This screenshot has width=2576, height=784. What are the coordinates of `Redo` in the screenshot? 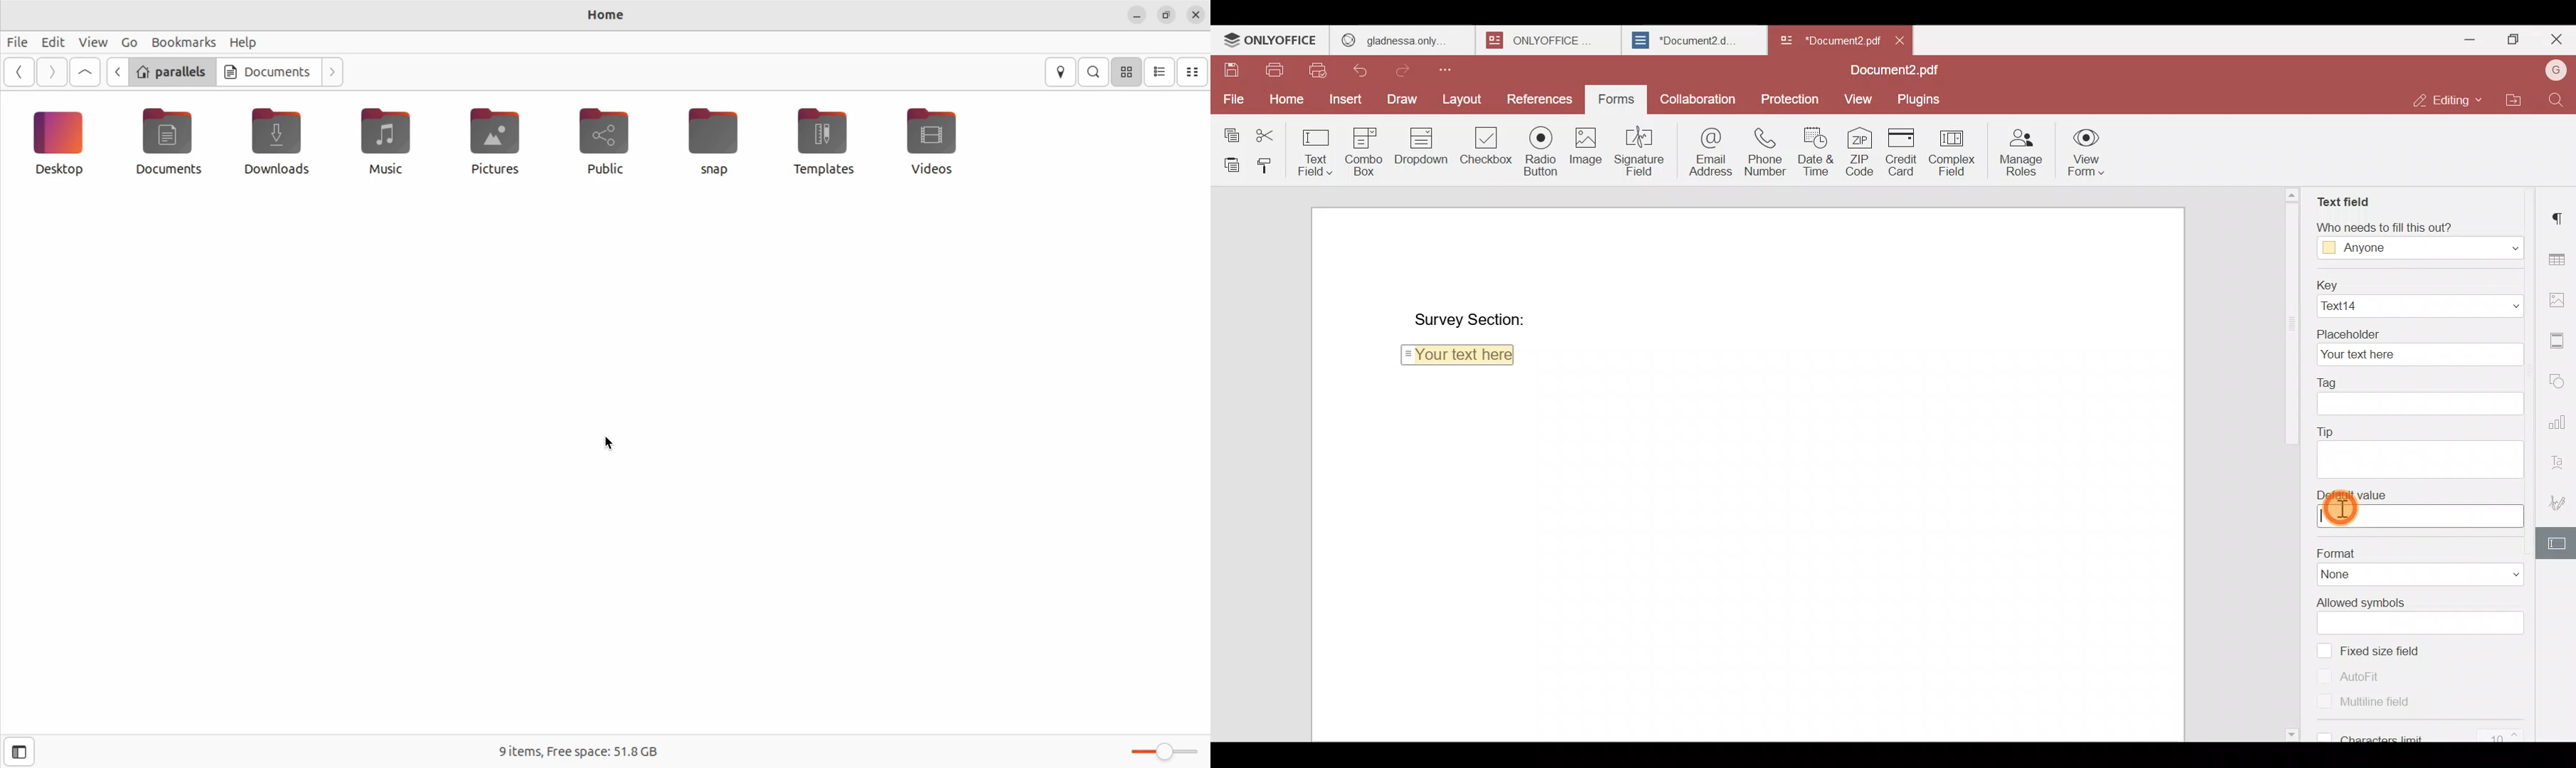 It's located at (1407, 68).